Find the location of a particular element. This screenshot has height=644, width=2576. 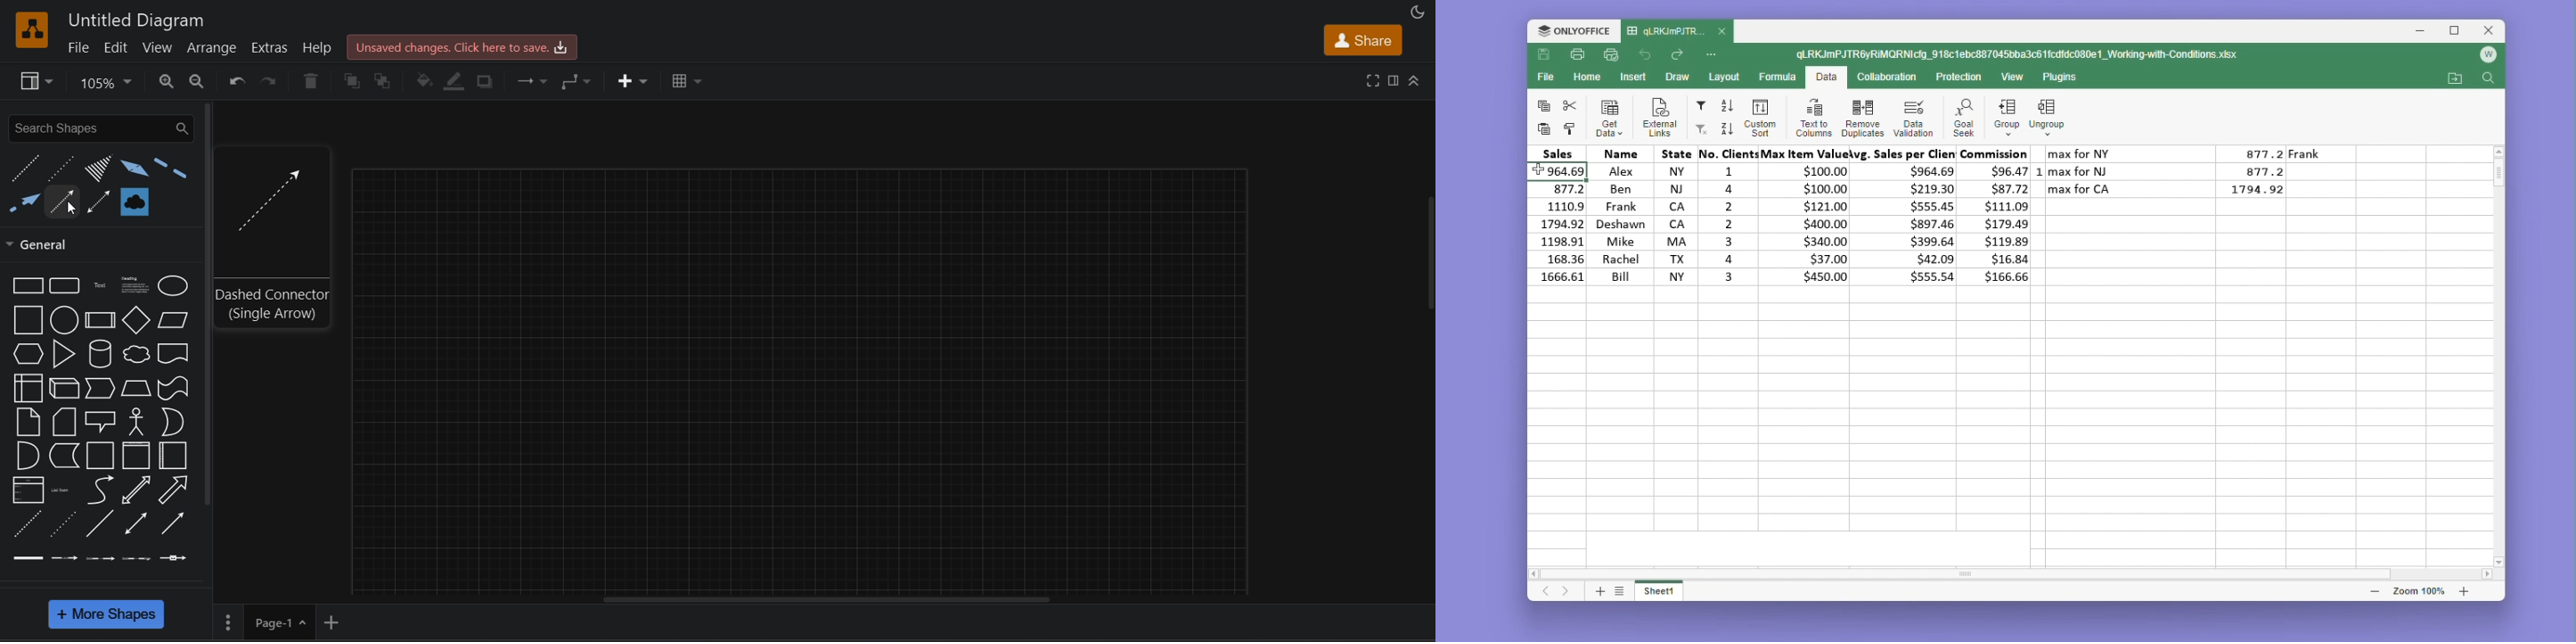

redo is located at coordinates (271, 84).